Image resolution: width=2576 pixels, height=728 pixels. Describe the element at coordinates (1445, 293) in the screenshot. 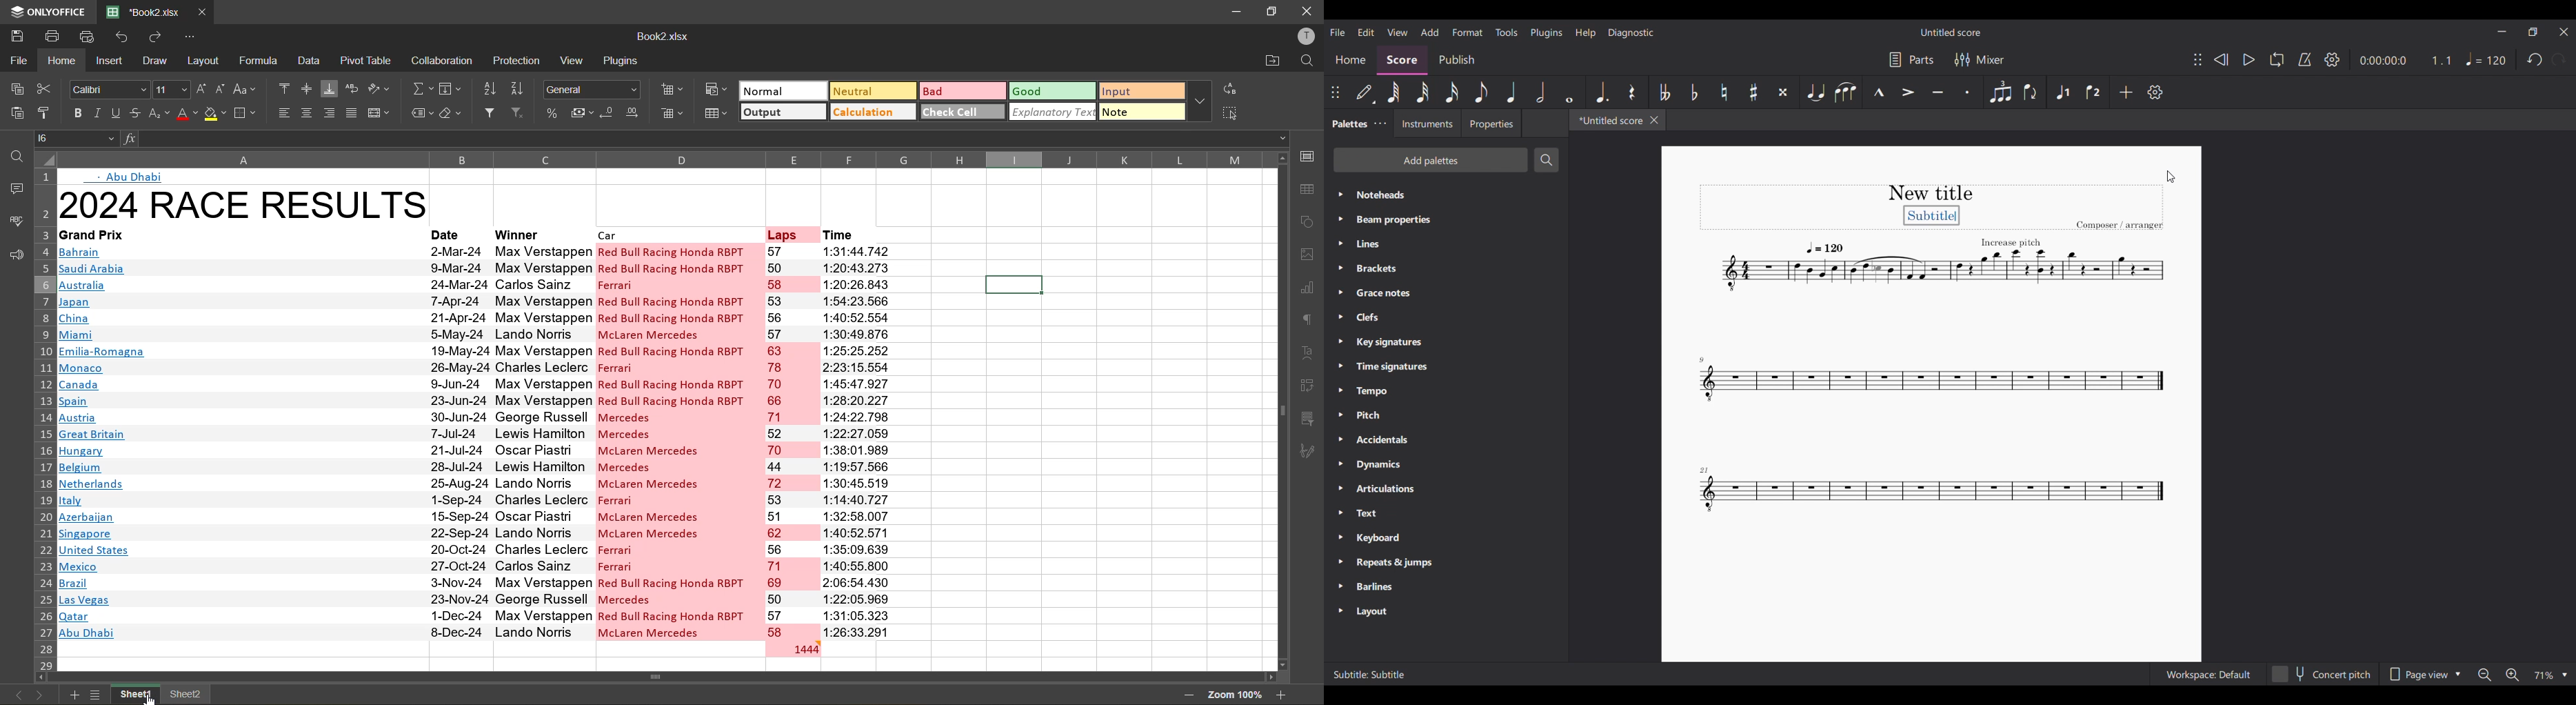

I see `Grace notes` at that location.